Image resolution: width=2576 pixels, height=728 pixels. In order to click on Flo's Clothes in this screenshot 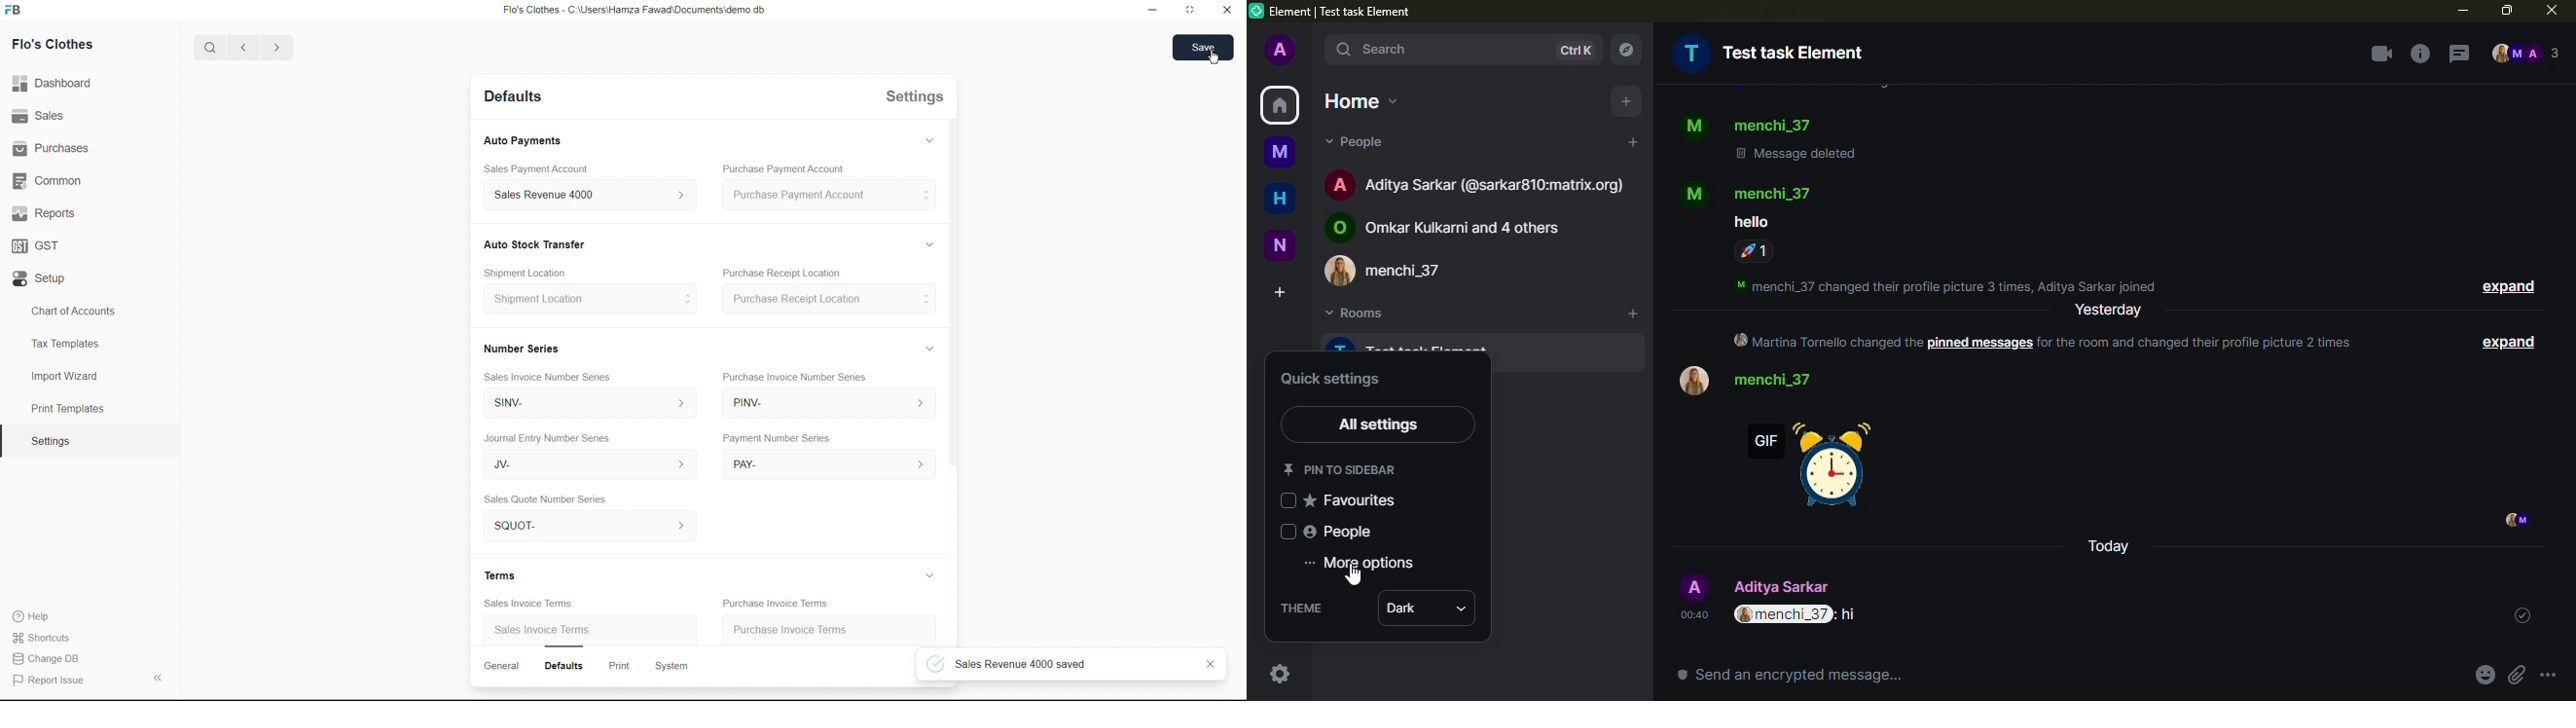, I will do `click(58, 46)`.